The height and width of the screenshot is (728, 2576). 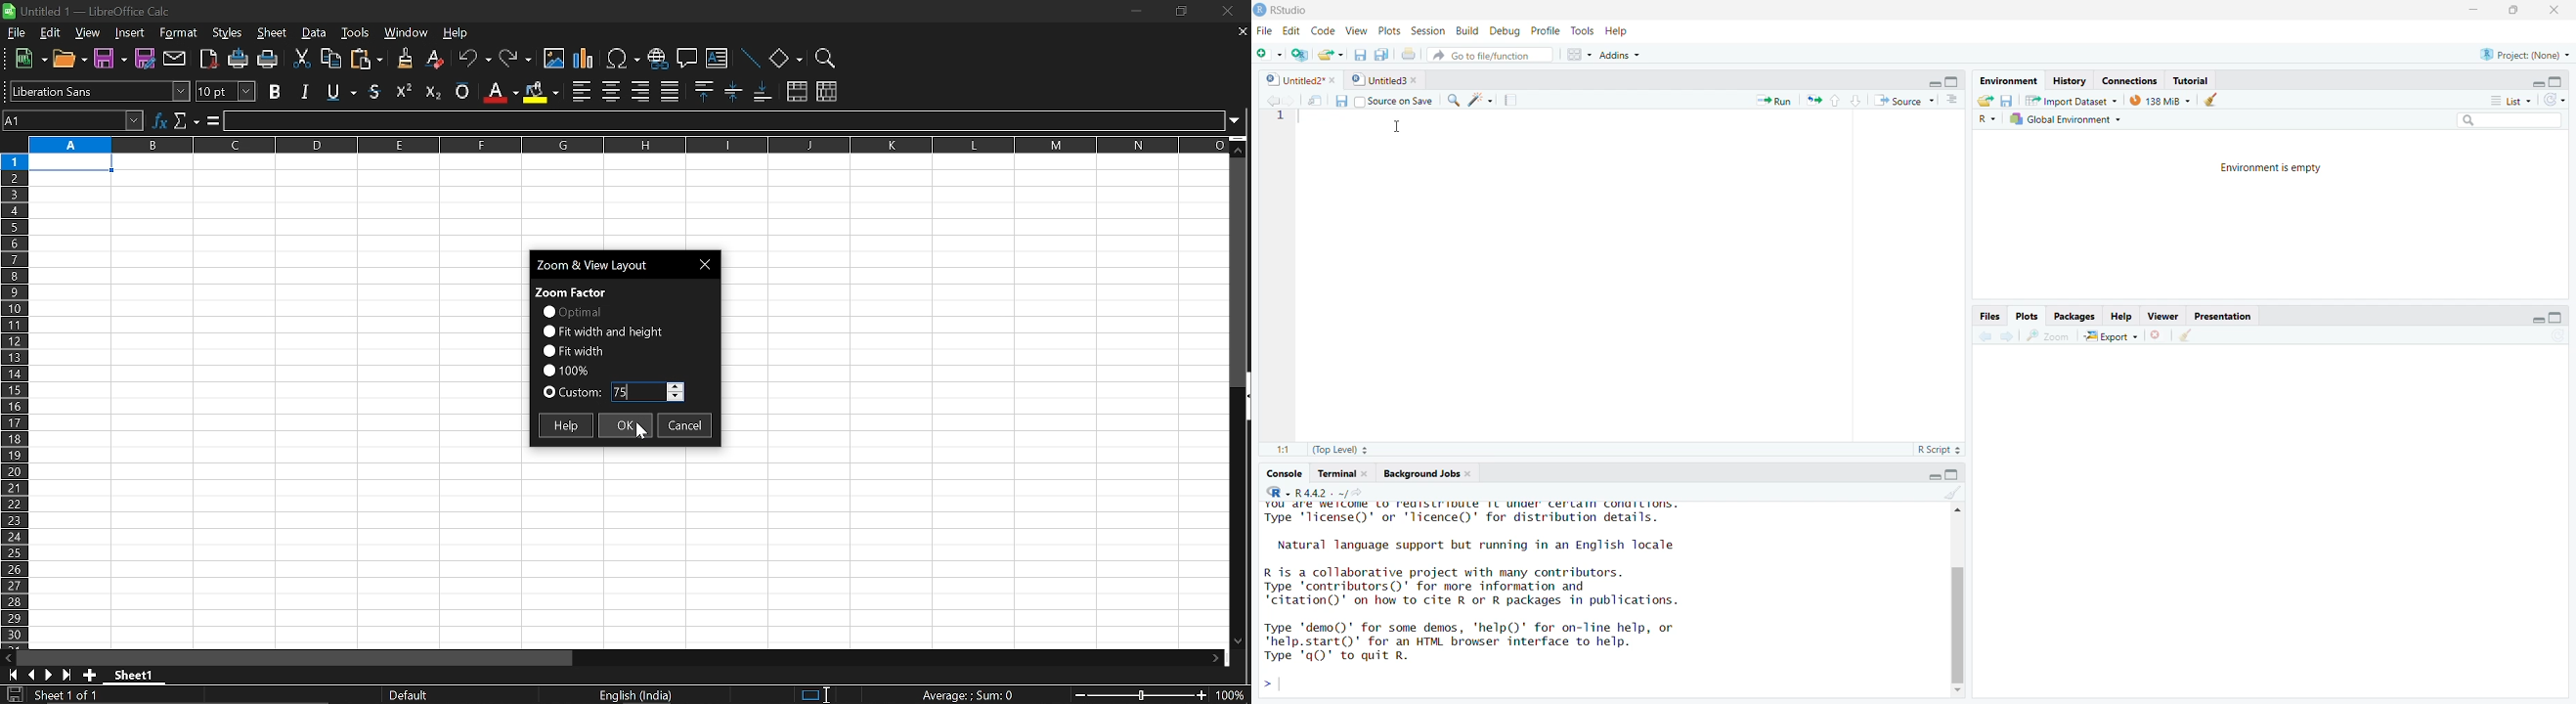 I want to click on save, so click(x=14, y=695).